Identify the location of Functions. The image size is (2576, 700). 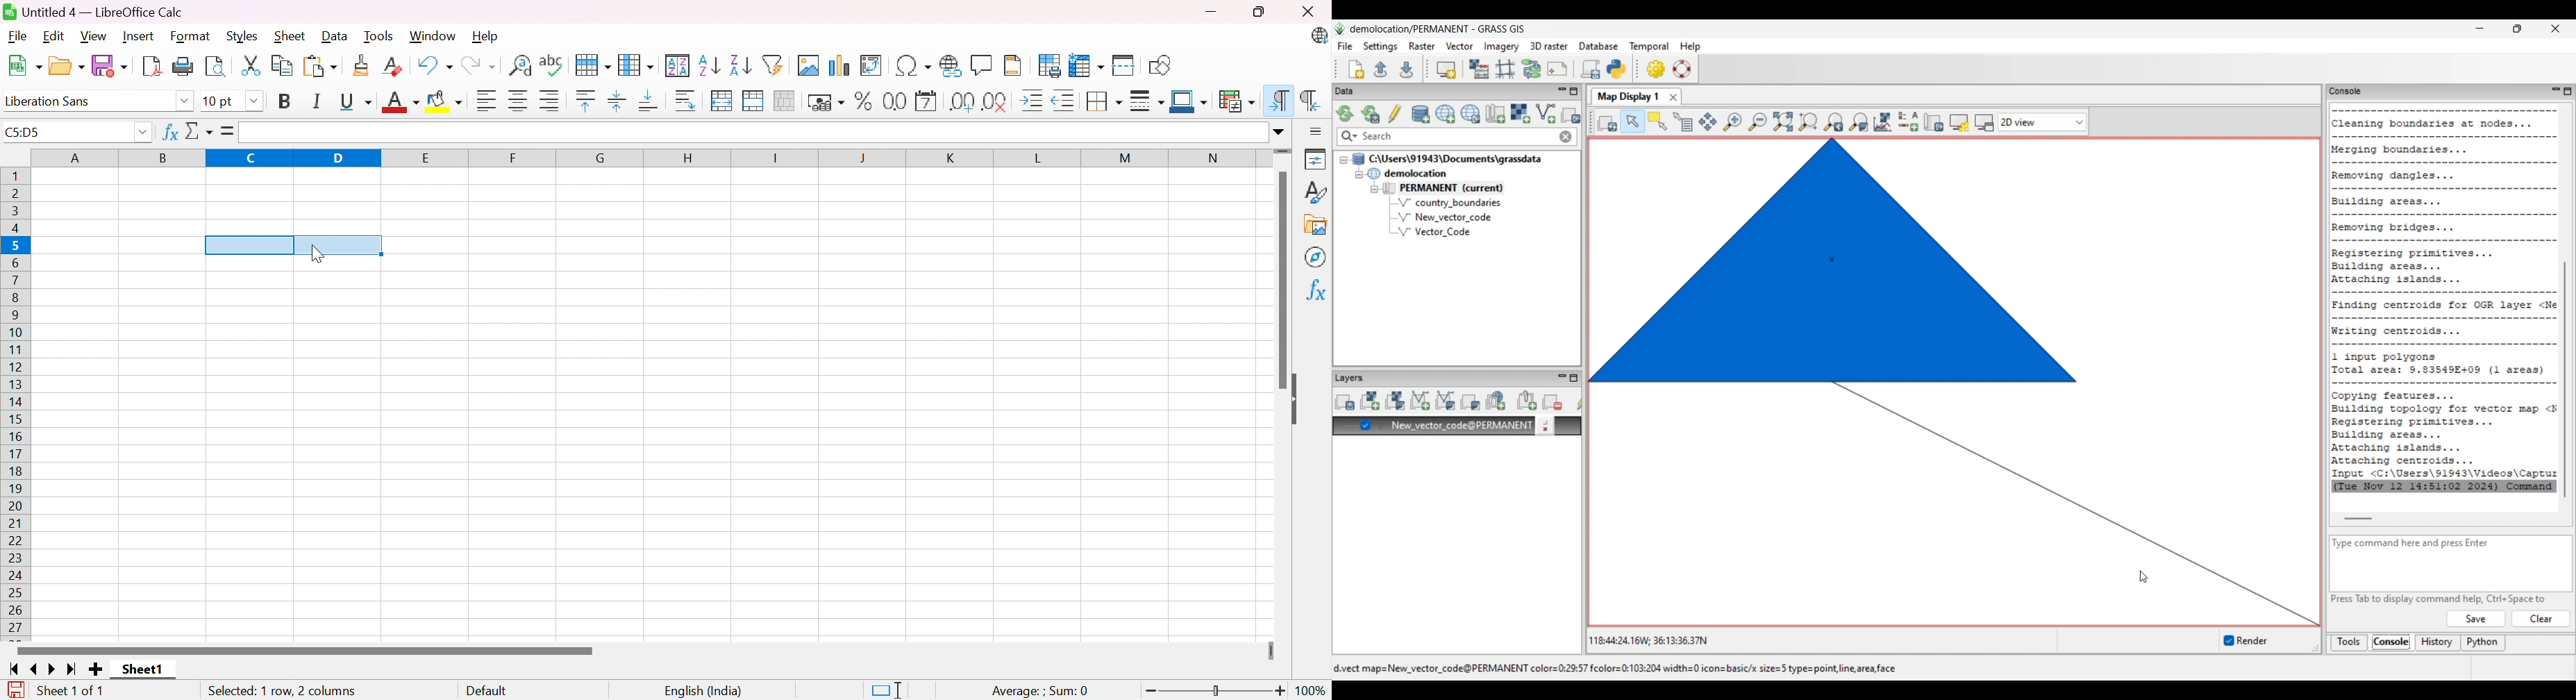
(1314, 290).